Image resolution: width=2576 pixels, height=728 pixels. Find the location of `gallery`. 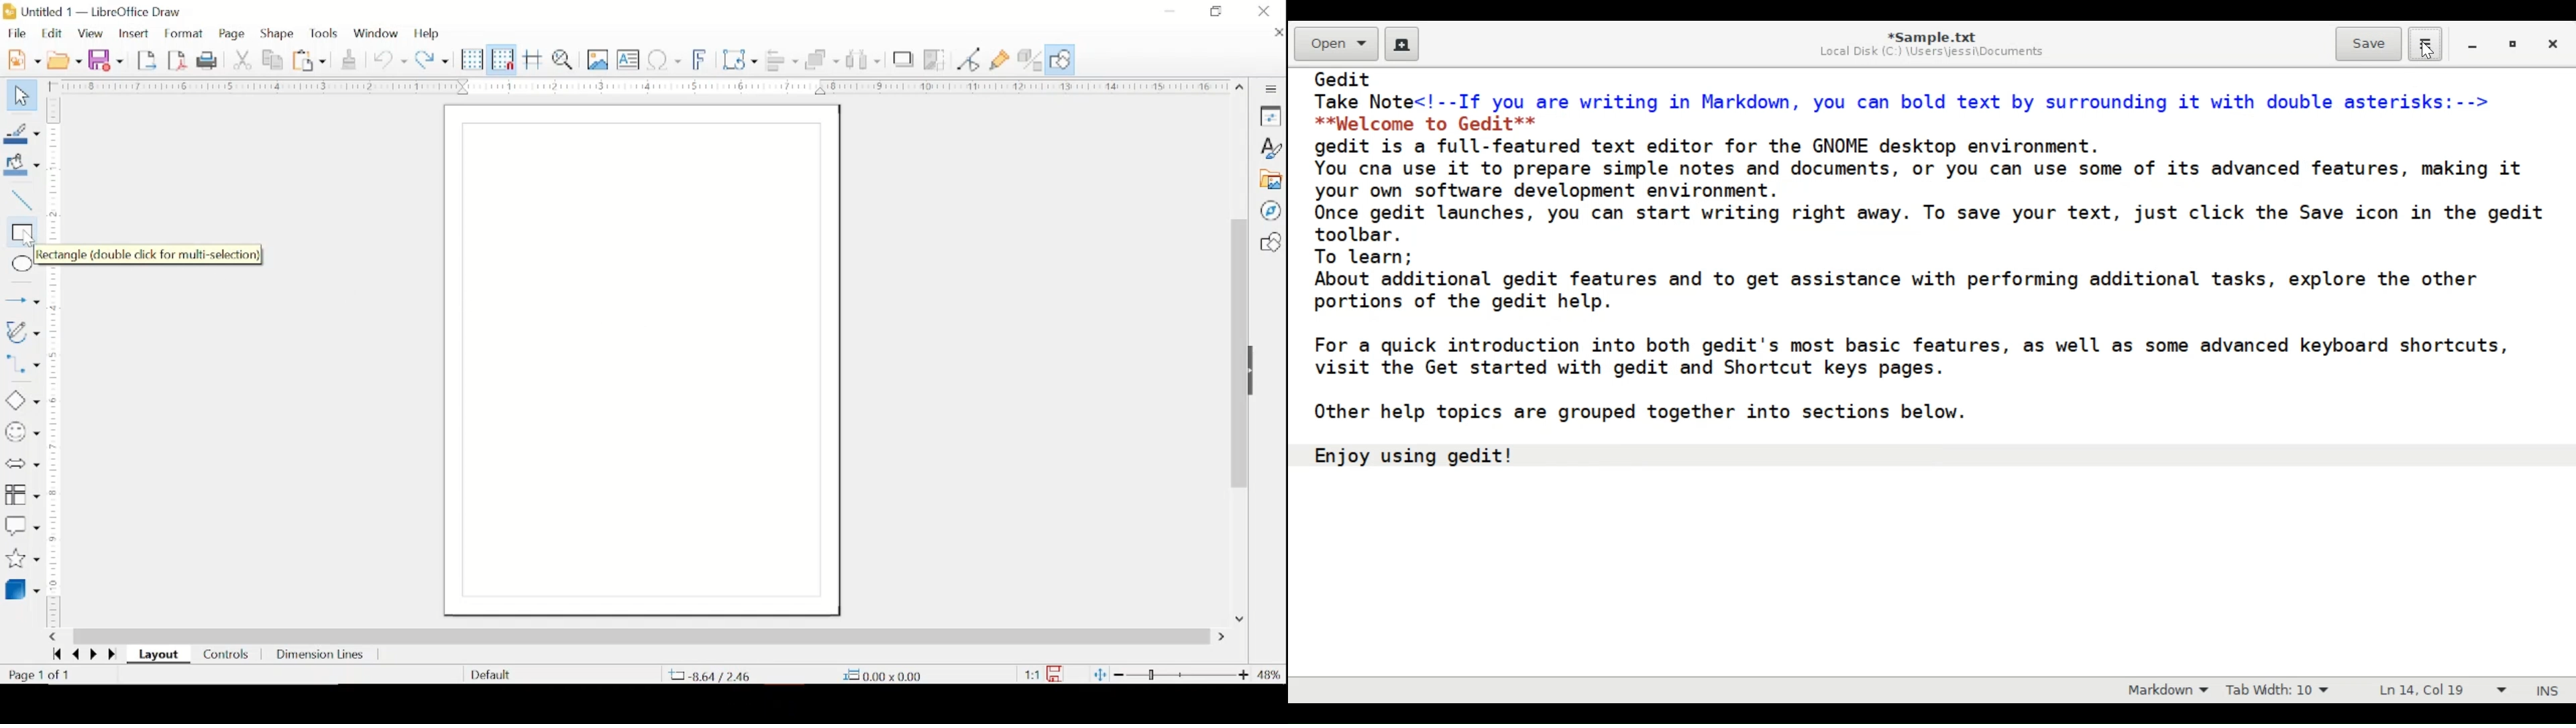

gallery is located at coordinates (1270, 180).